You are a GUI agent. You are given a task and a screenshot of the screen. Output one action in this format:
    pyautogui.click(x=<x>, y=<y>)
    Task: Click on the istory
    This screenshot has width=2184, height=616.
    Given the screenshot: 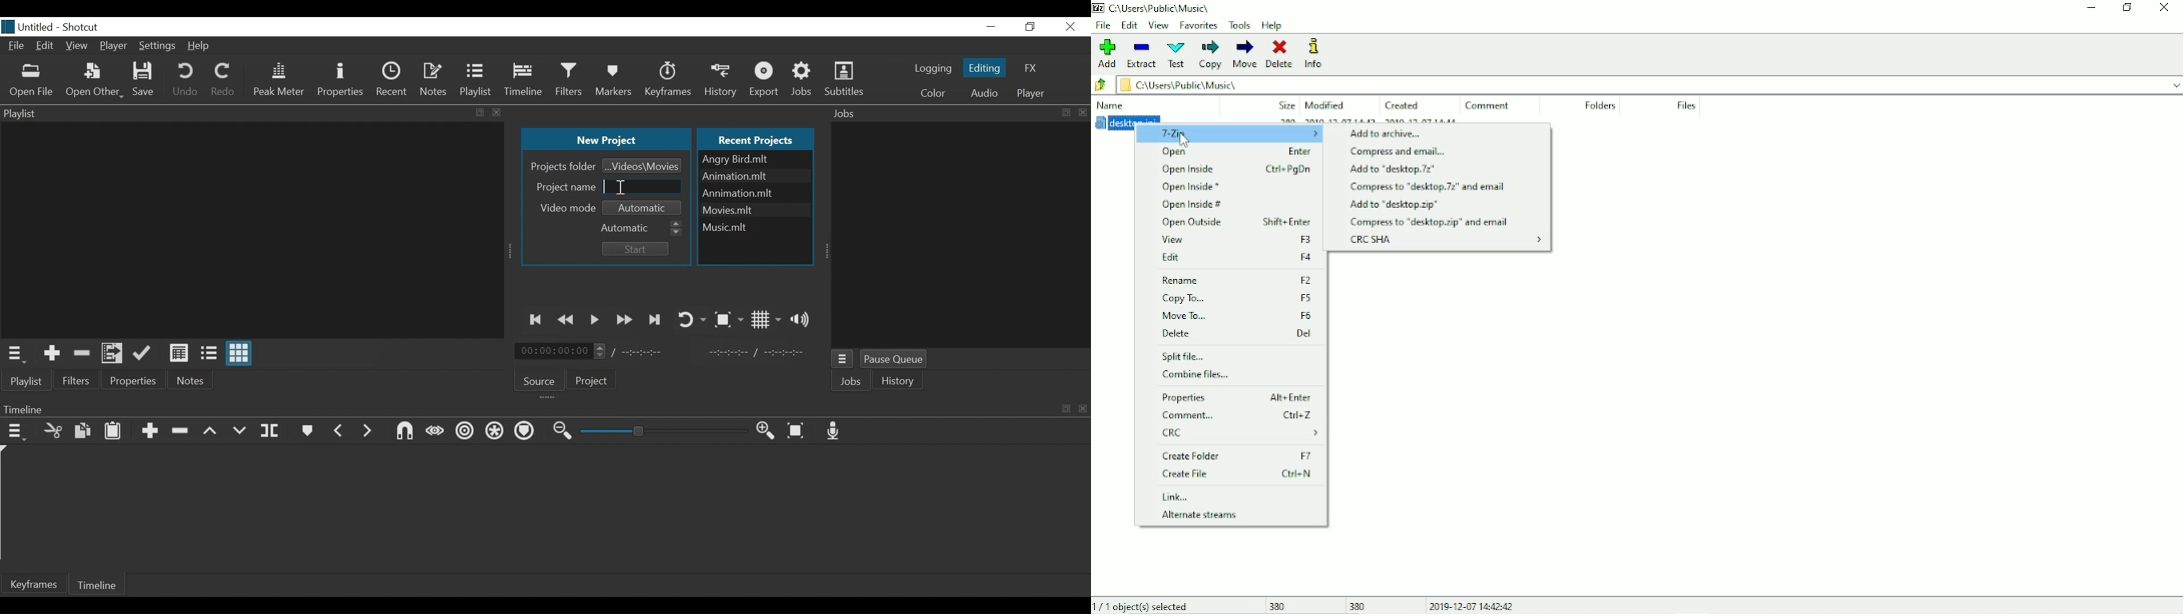 What is the action you would take?
    pyautogui.click(x=901, y=381)
    